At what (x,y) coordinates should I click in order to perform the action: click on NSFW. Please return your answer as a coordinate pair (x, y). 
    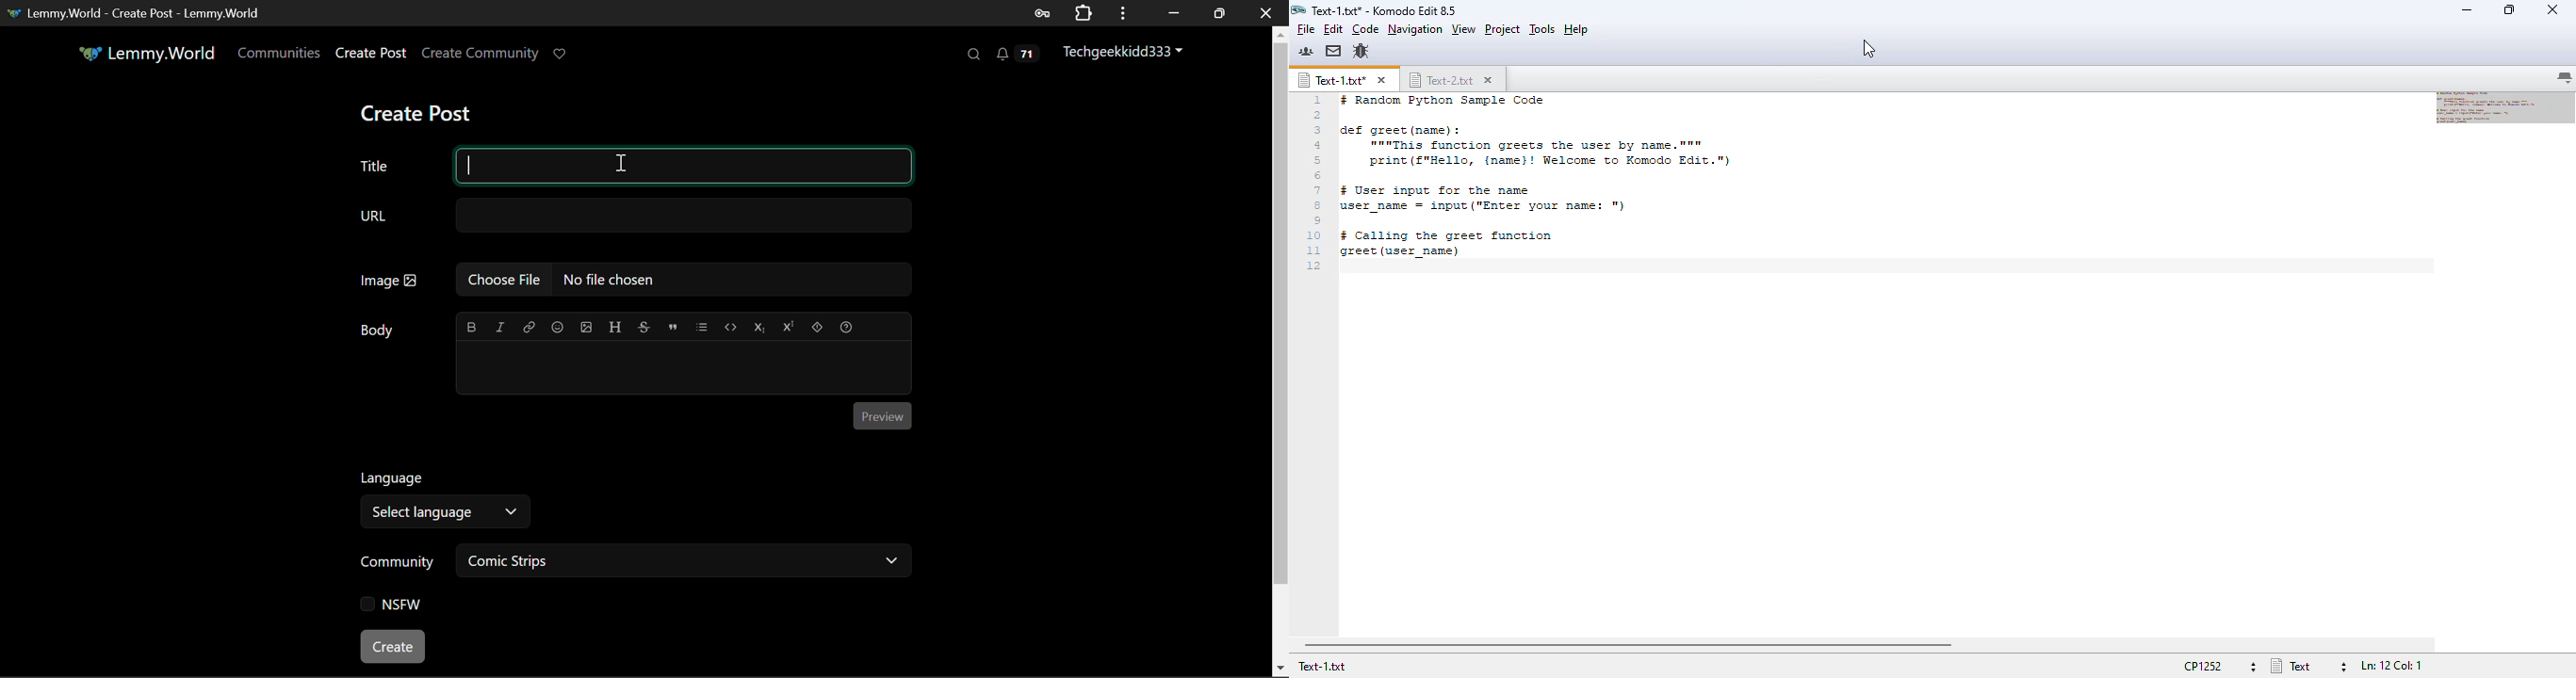
    Looking at the image, I should click on (392, 603).